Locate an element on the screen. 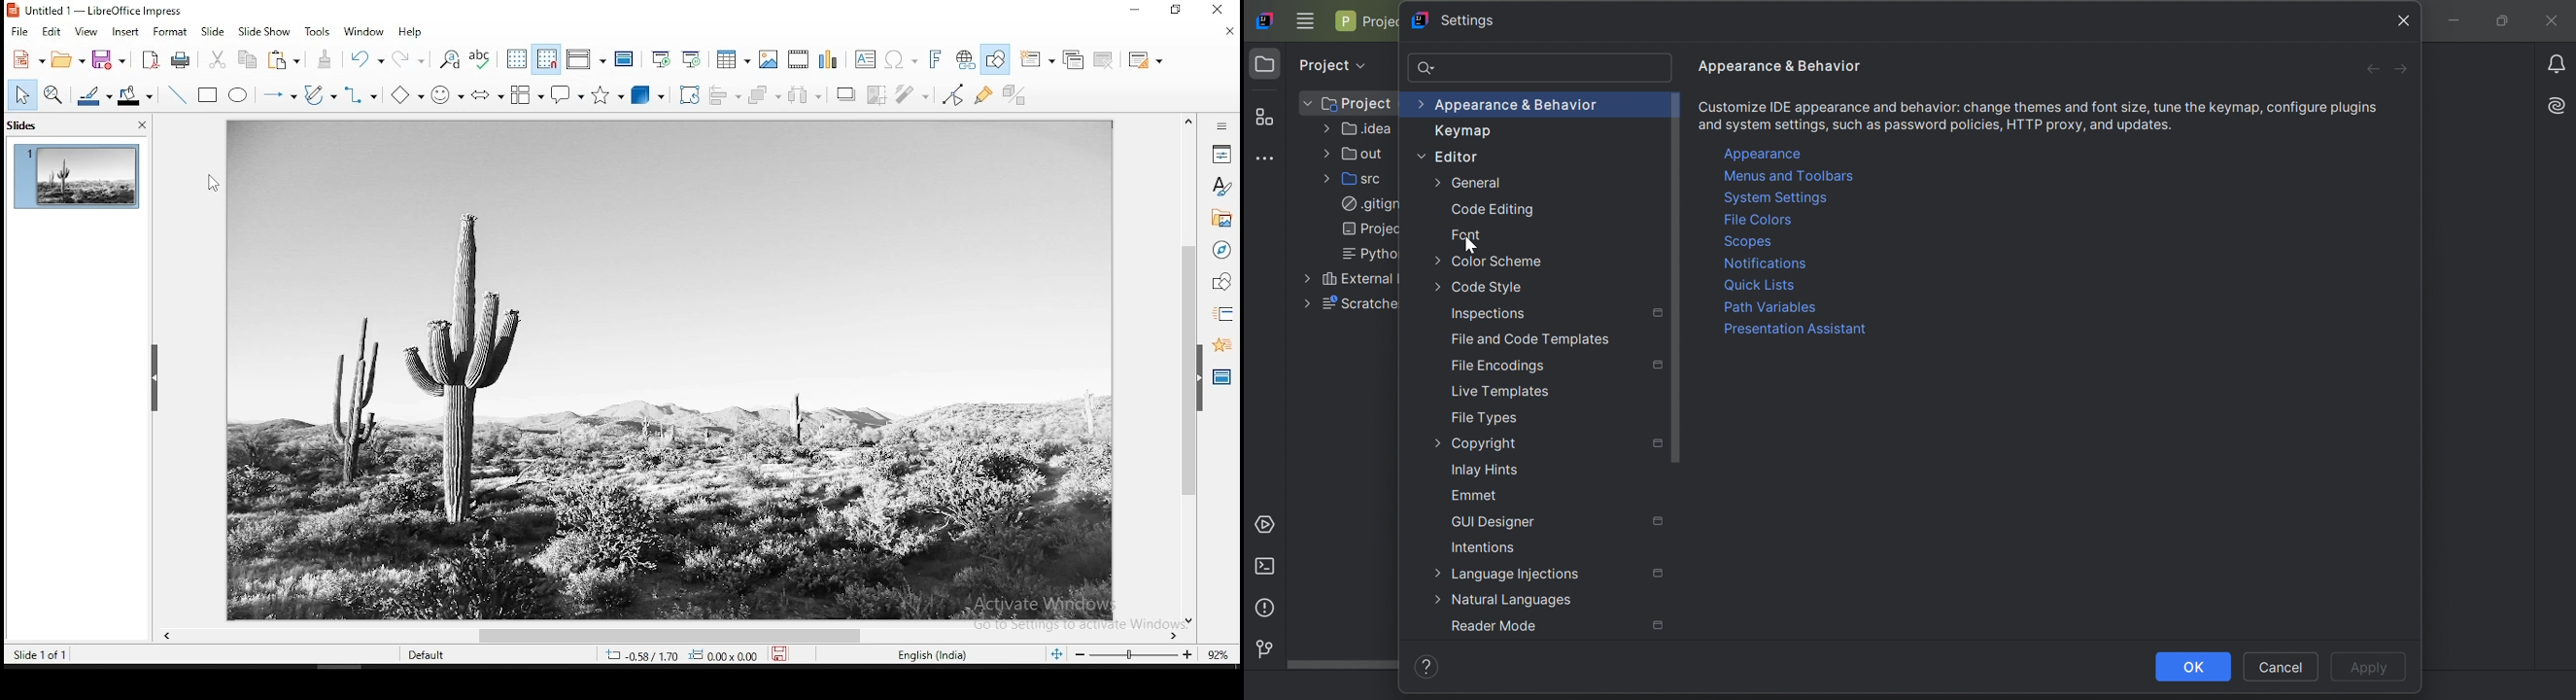 This screenshot has height=700, width=2576. start from first slide is located at coordinates (661, 57).